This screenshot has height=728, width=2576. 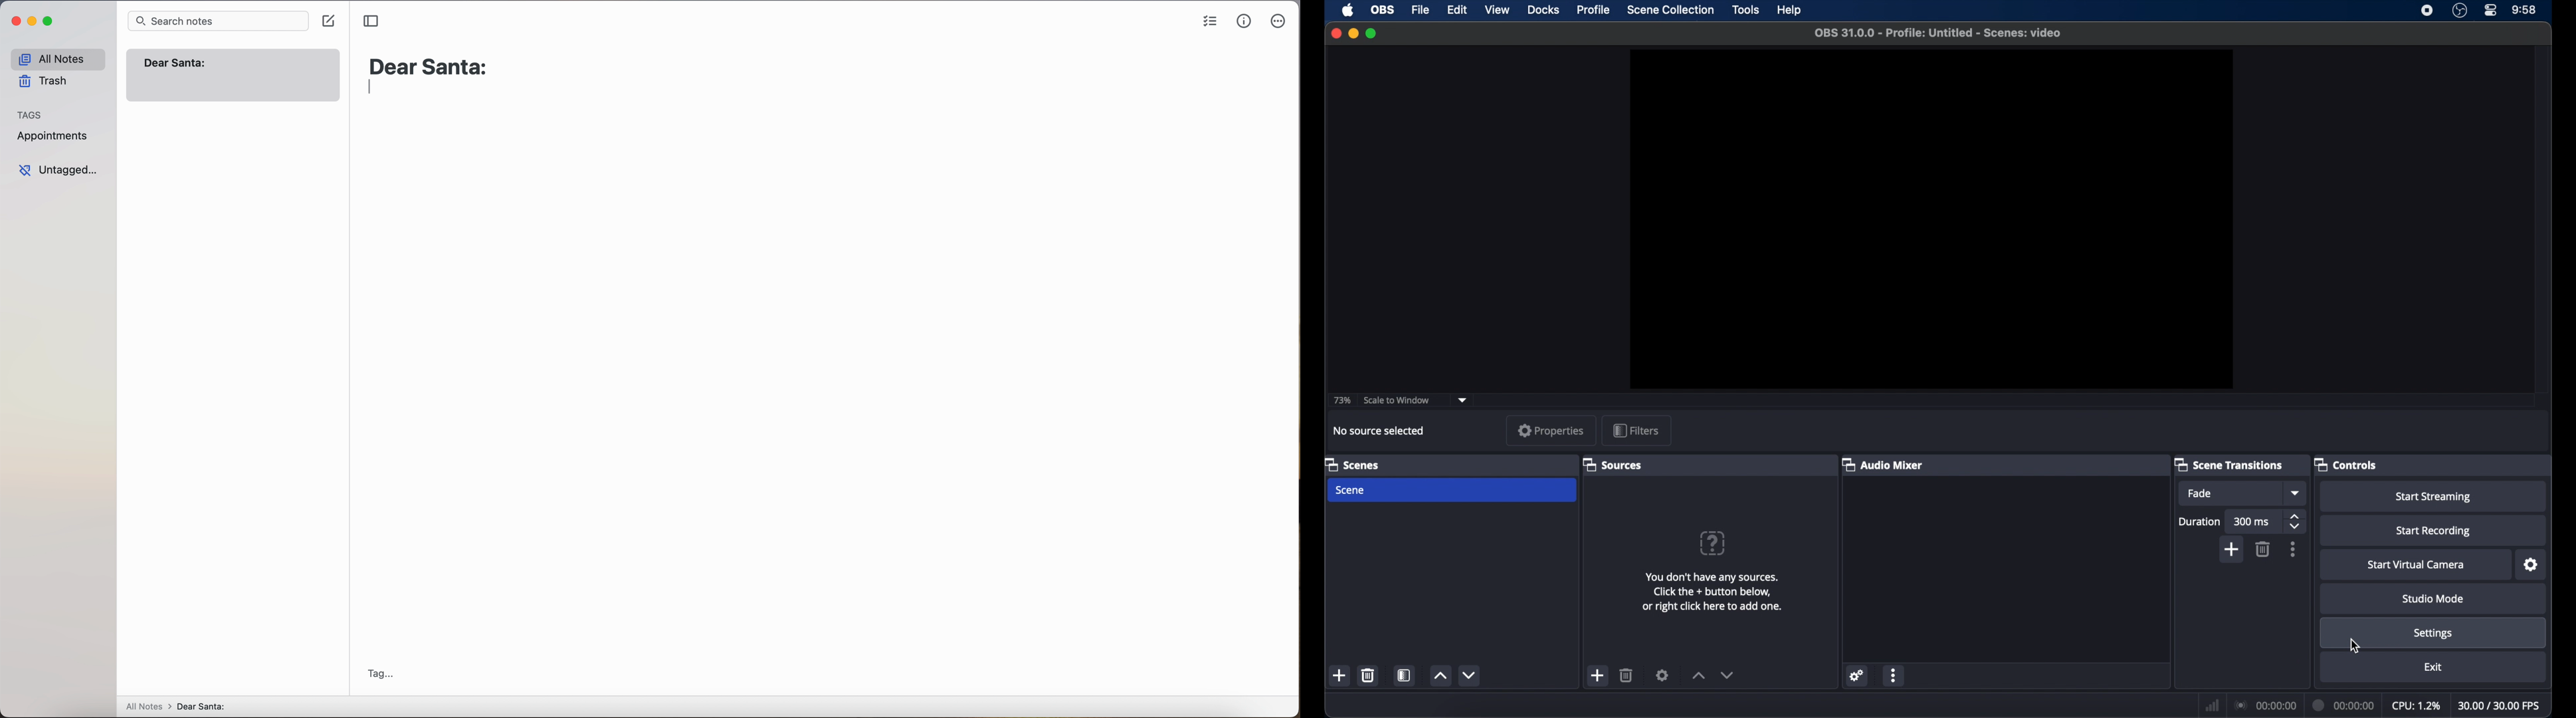 What do you see at coordinates (2293, 549) in the screenshot?
I see `more options` at bounding box center [2293, 549].